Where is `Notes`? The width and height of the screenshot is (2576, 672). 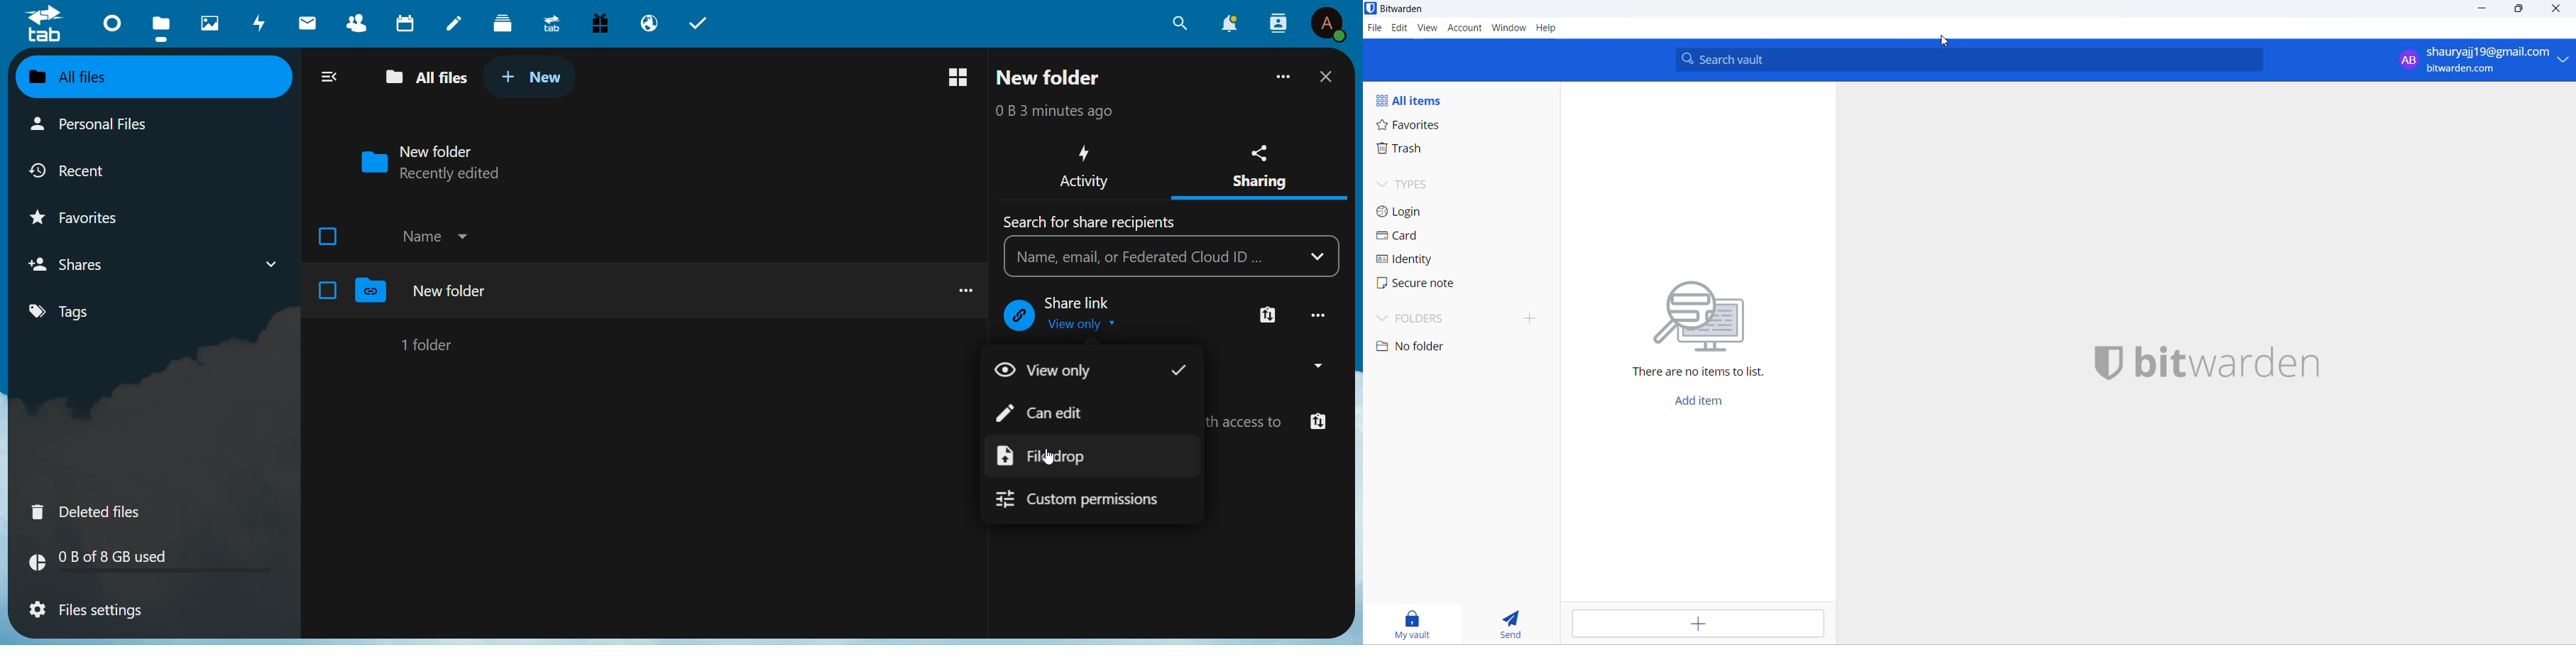 Notes is located at coordinates (452, 20).